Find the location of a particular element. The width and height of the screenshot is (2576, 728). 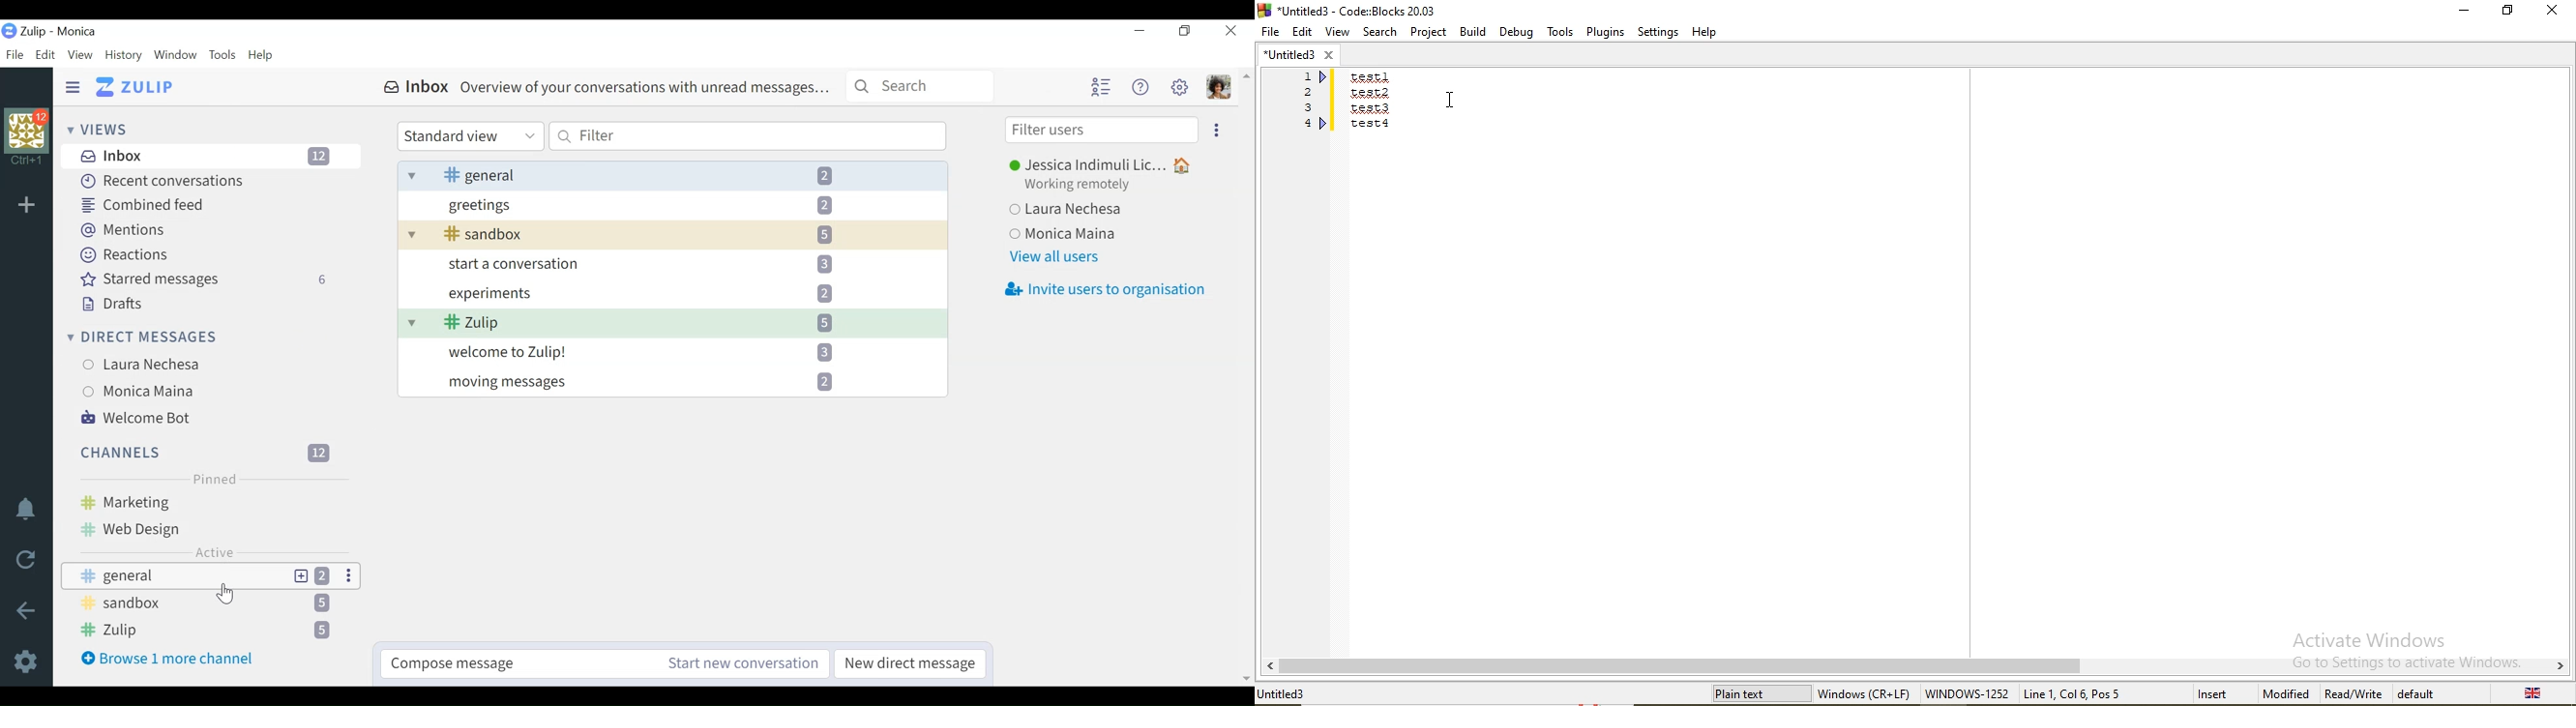

Edit is located at coordinates (44, 56).